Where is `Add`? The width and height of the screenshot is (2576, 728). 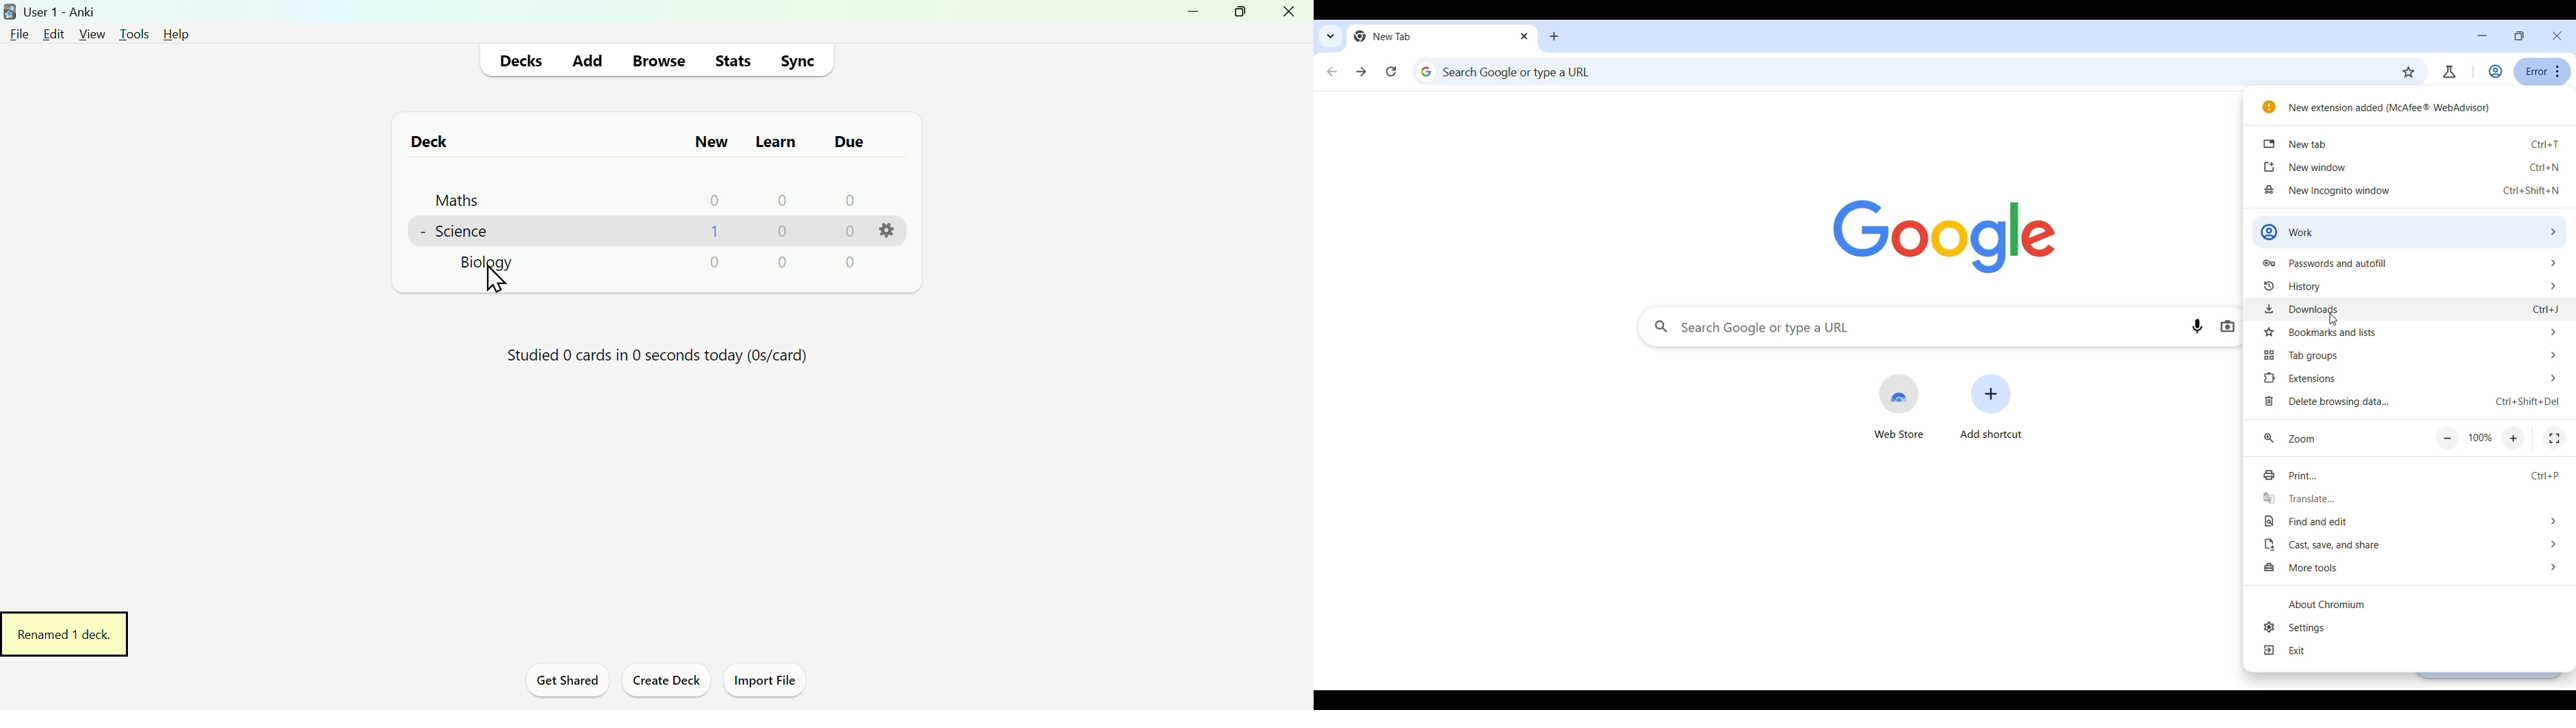 Add is located at coordinates (588, 58).